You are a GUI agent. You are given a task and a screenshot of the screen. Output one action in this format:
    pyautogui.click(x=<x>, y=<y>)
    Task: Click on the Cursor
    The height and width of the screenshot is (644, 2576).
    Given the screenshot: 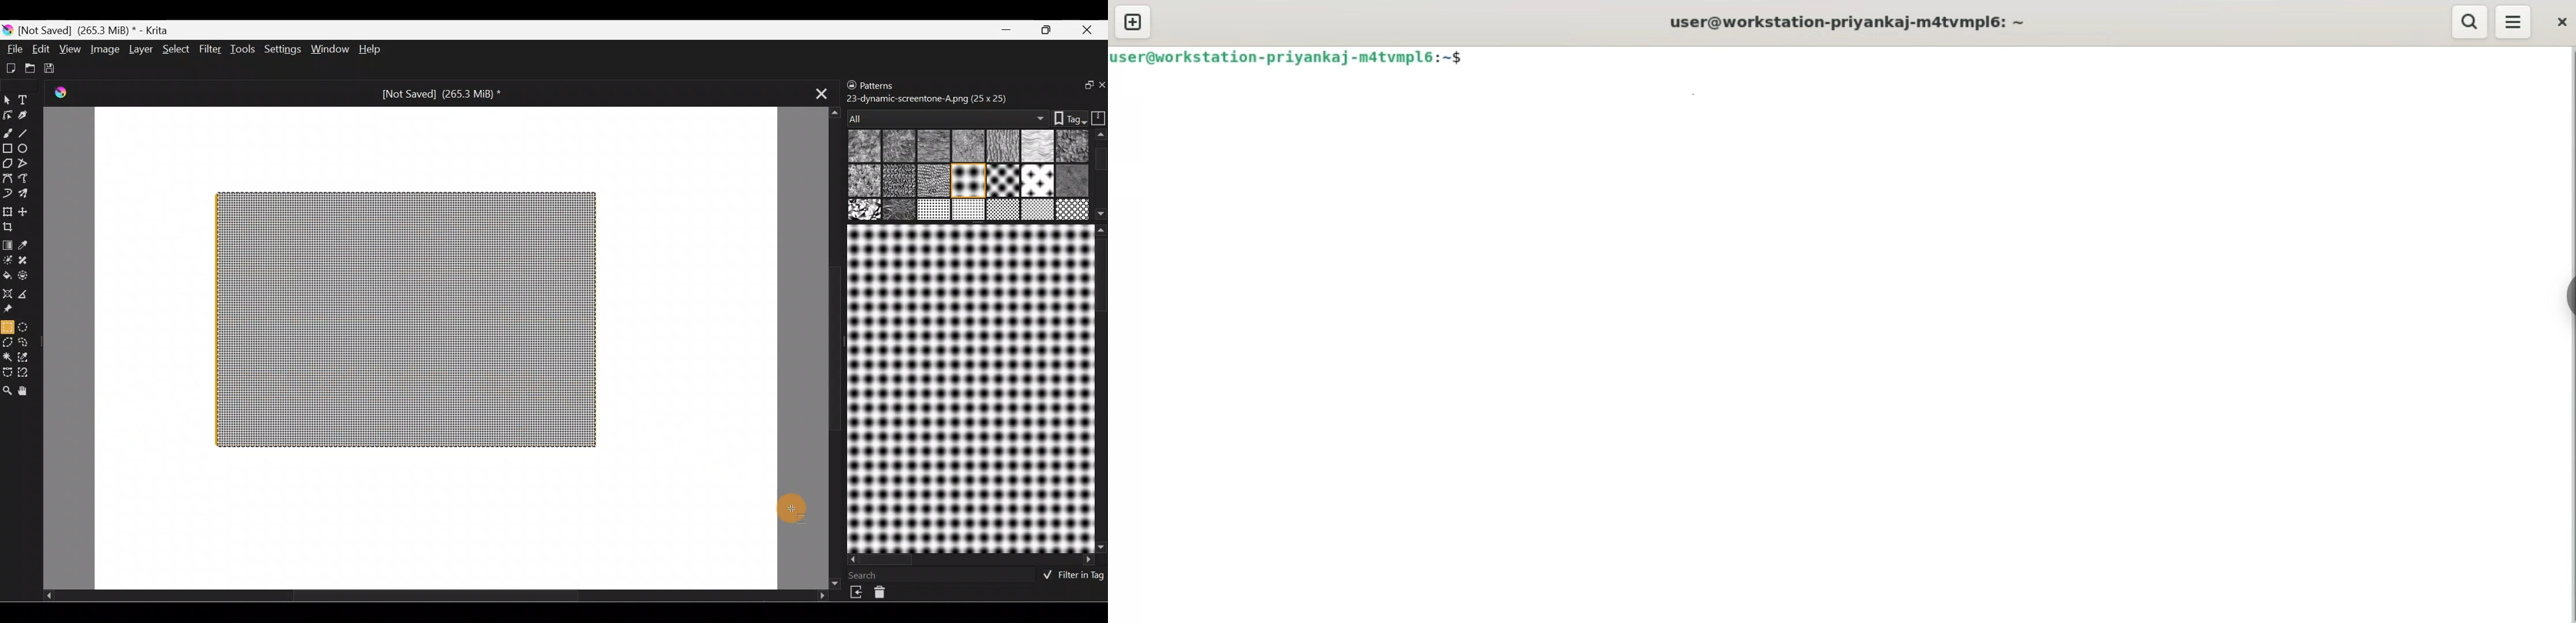 What is the action you would take?
    pyautogui.click(x=793, y=512)
    